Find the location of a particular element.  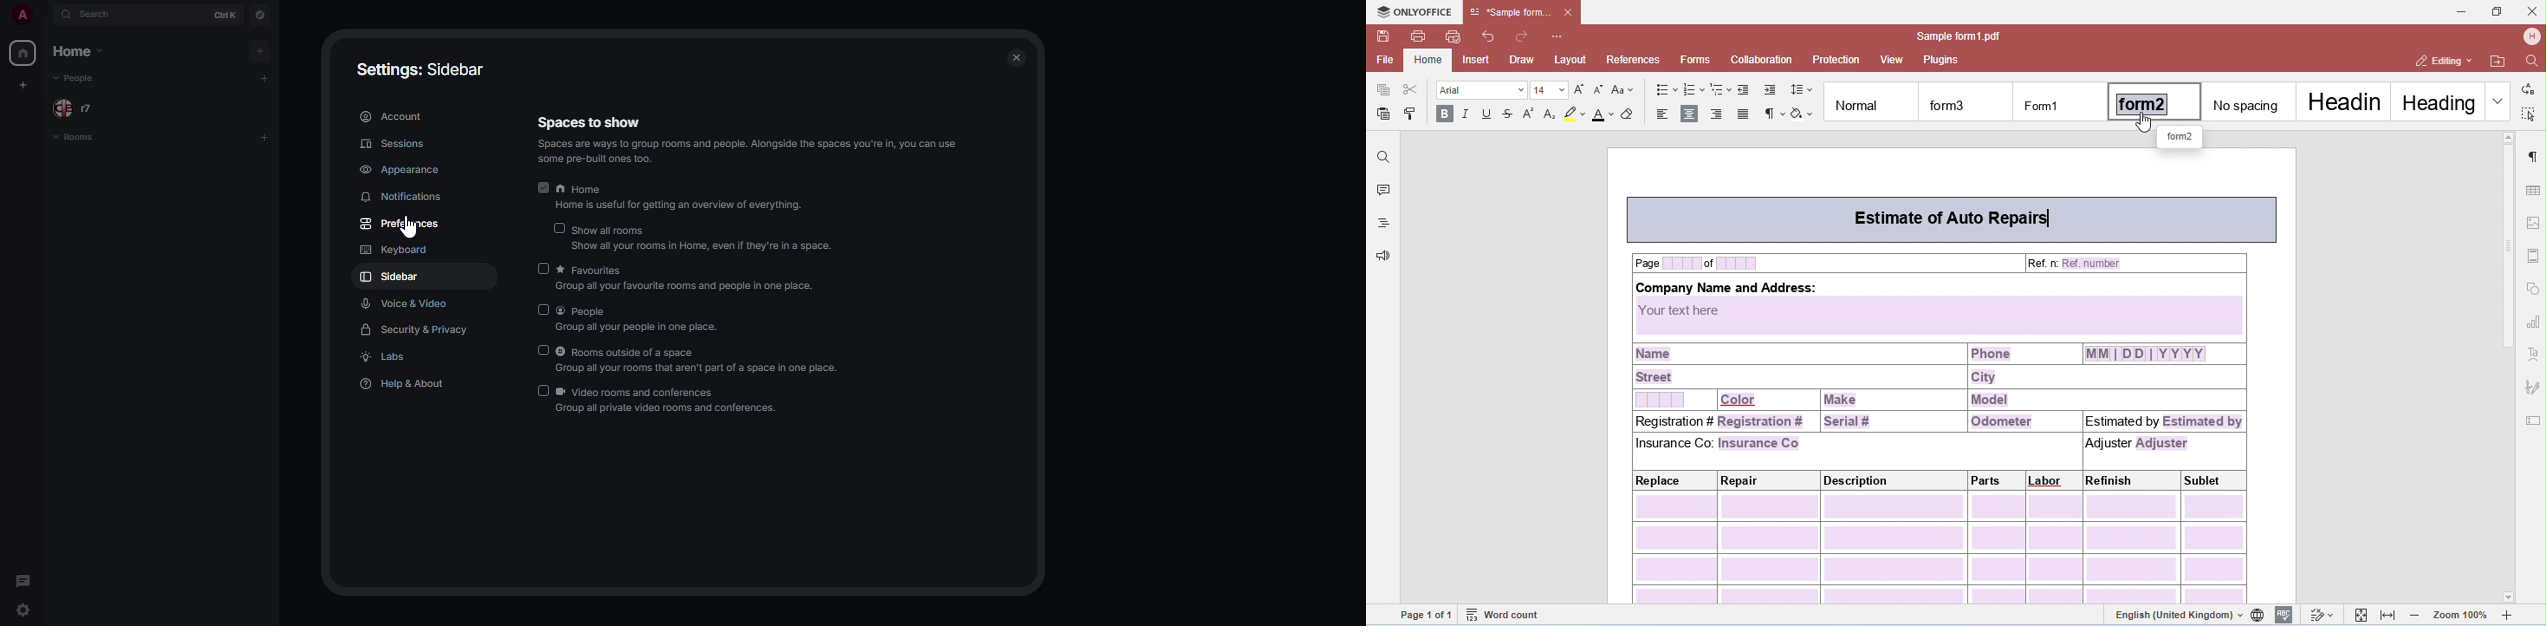

settings: sidebar is located at coordinates (422, 68).